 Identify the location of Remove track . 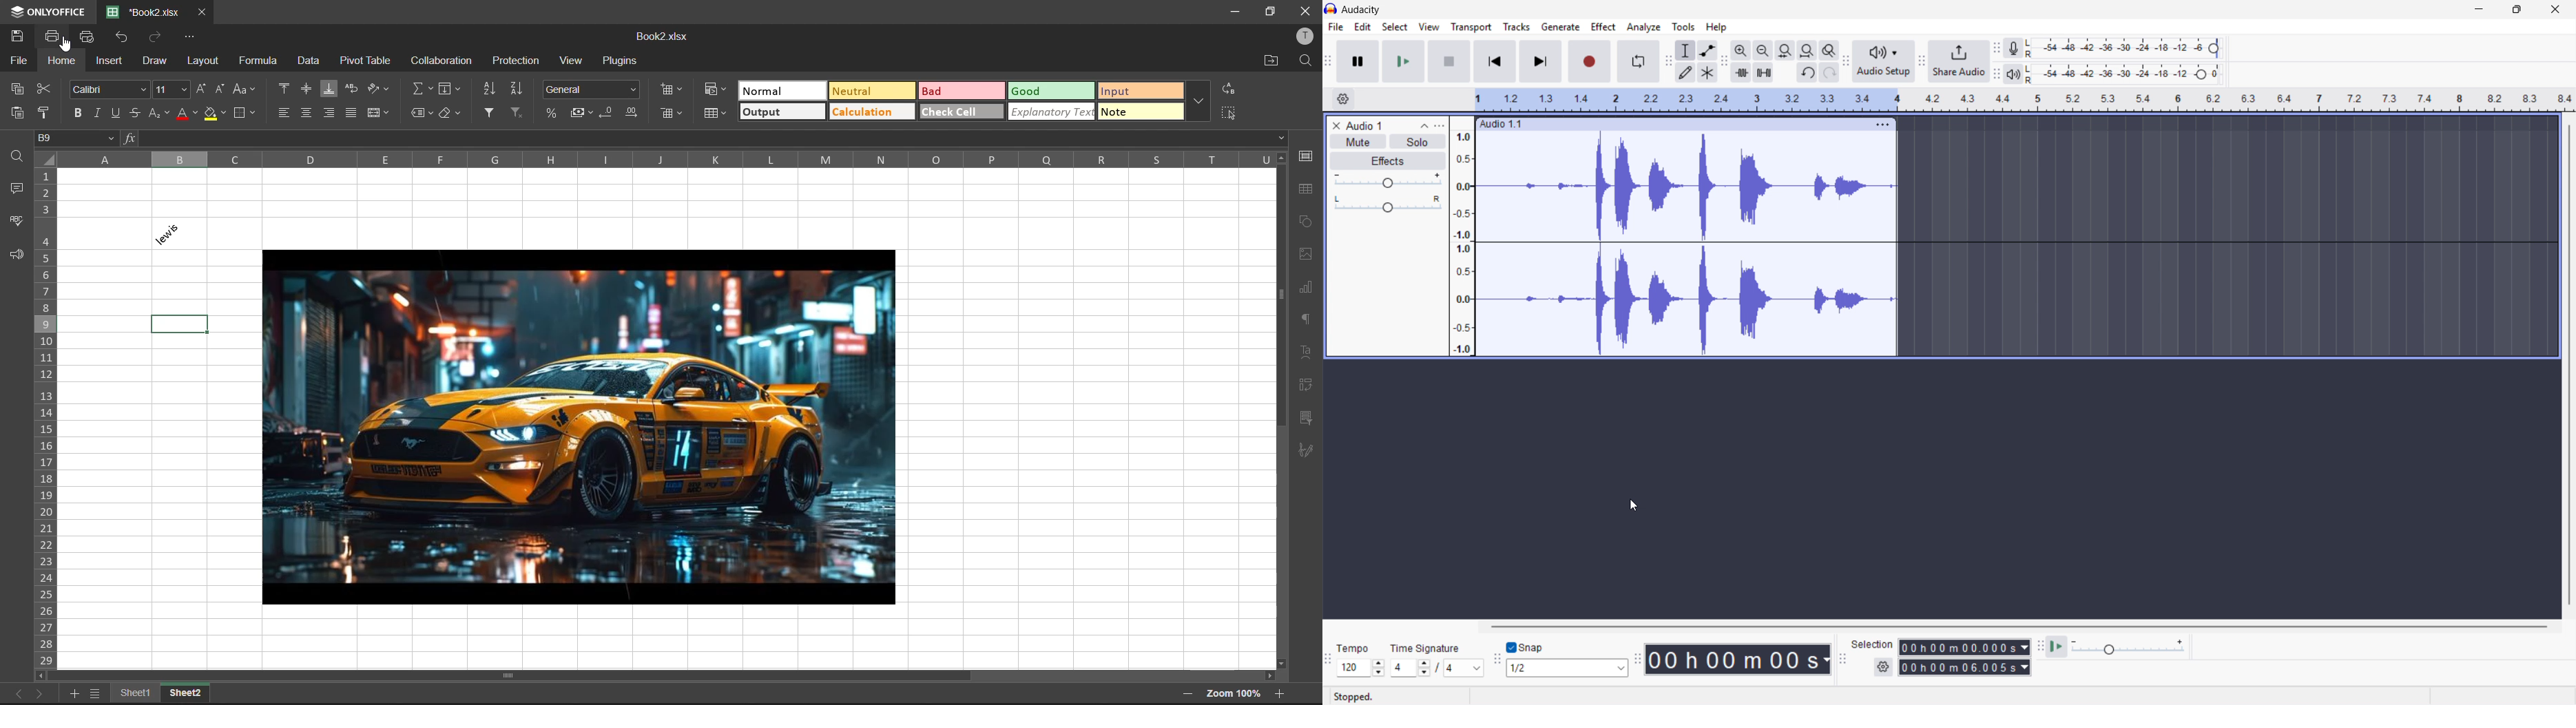
(1337, 126).